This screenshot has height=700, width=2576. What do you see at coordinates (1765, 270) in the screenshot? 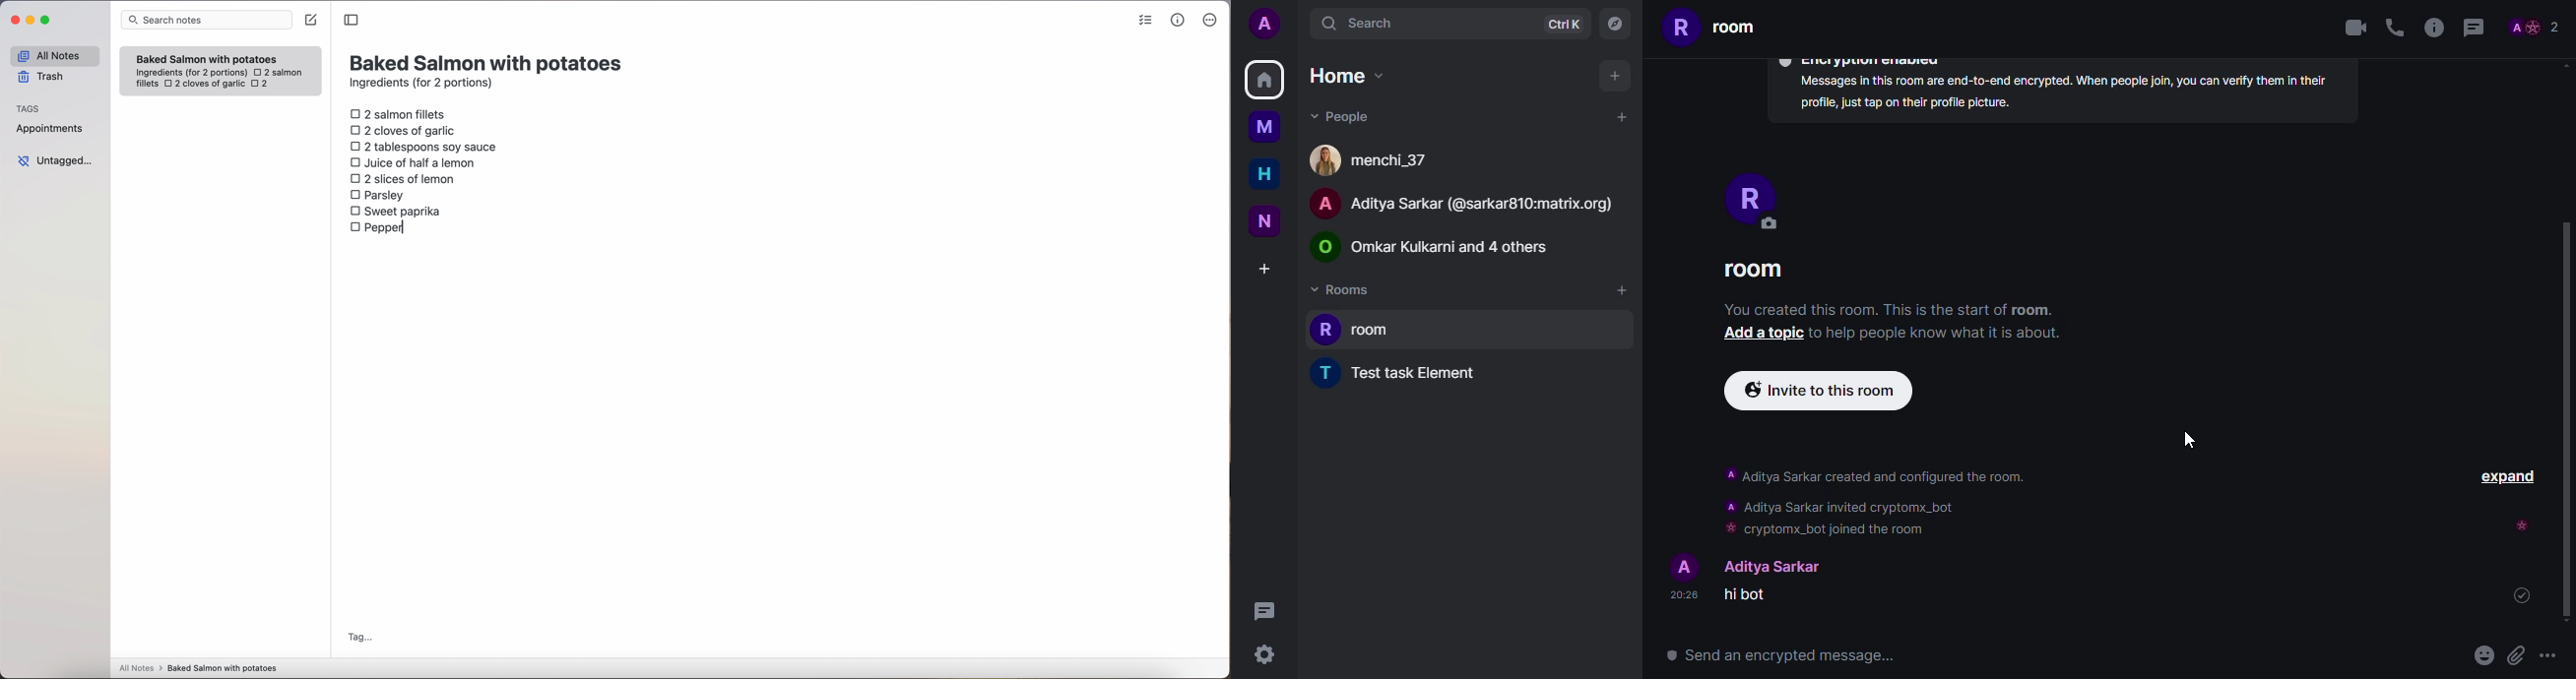
I see `ROOM` at bounding box center [1765, 270].